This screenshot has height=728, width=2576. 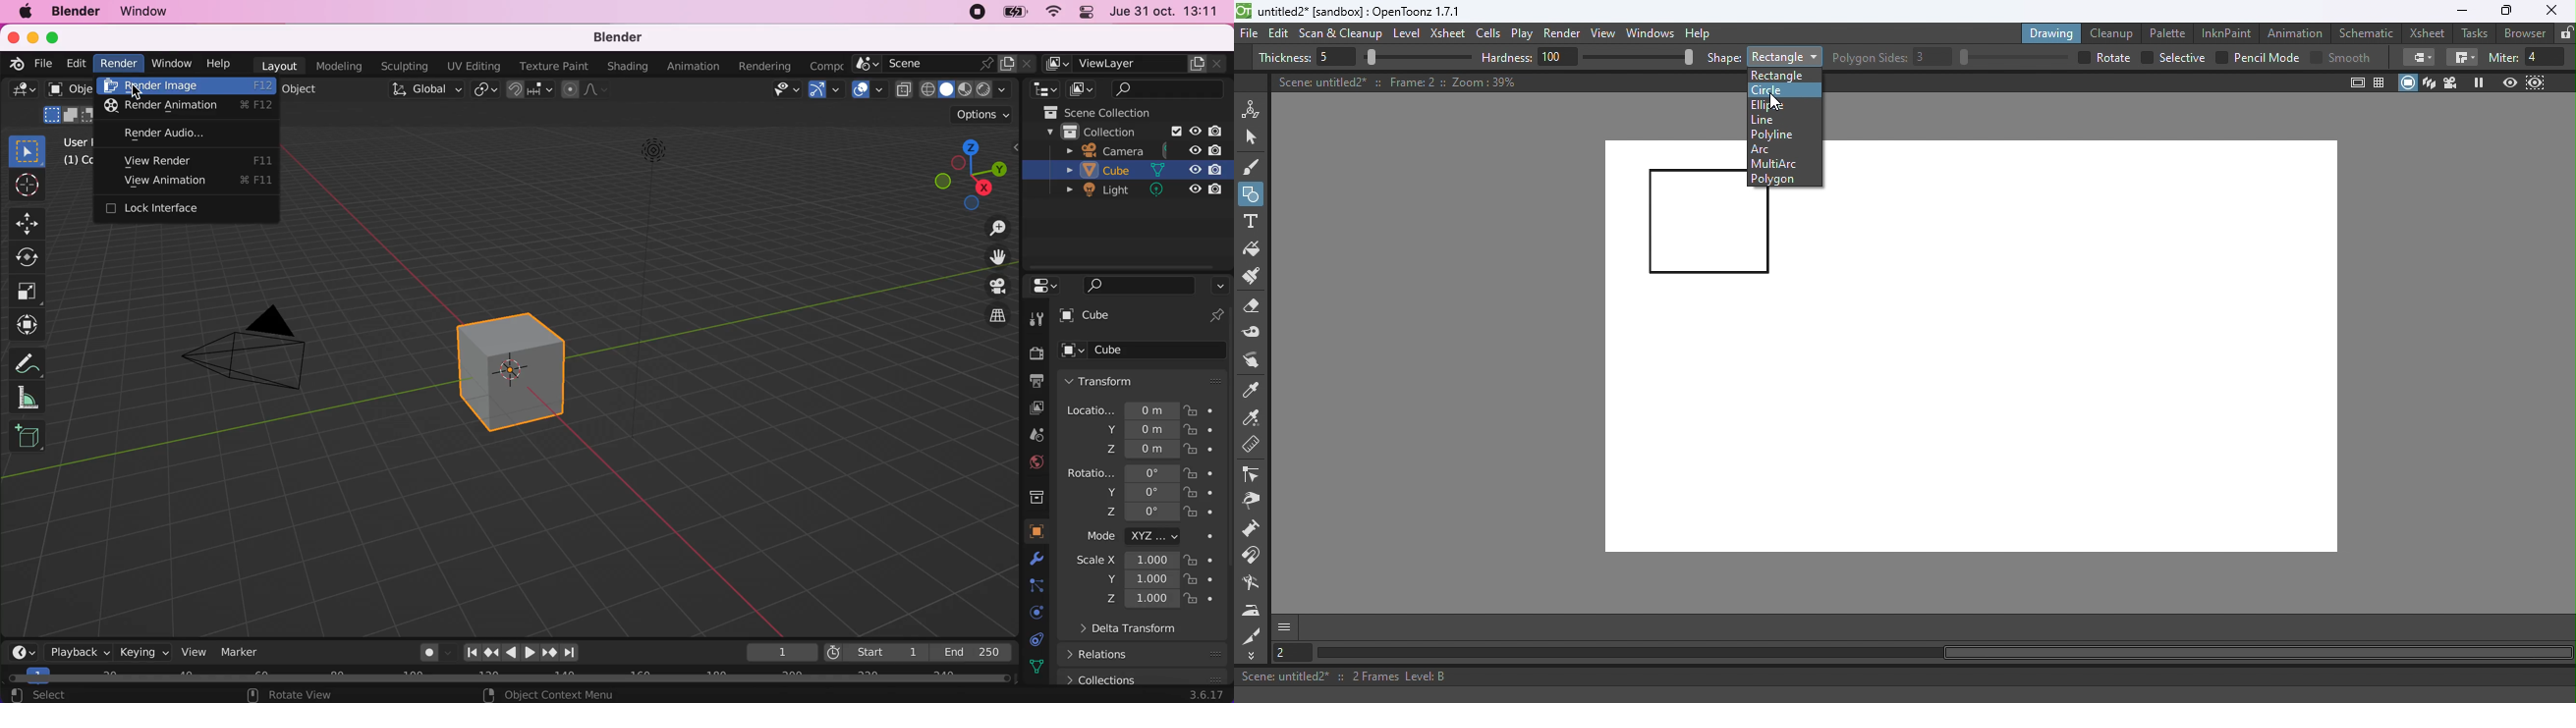 I want to click on transform pivot, so click(x=484, y=94).